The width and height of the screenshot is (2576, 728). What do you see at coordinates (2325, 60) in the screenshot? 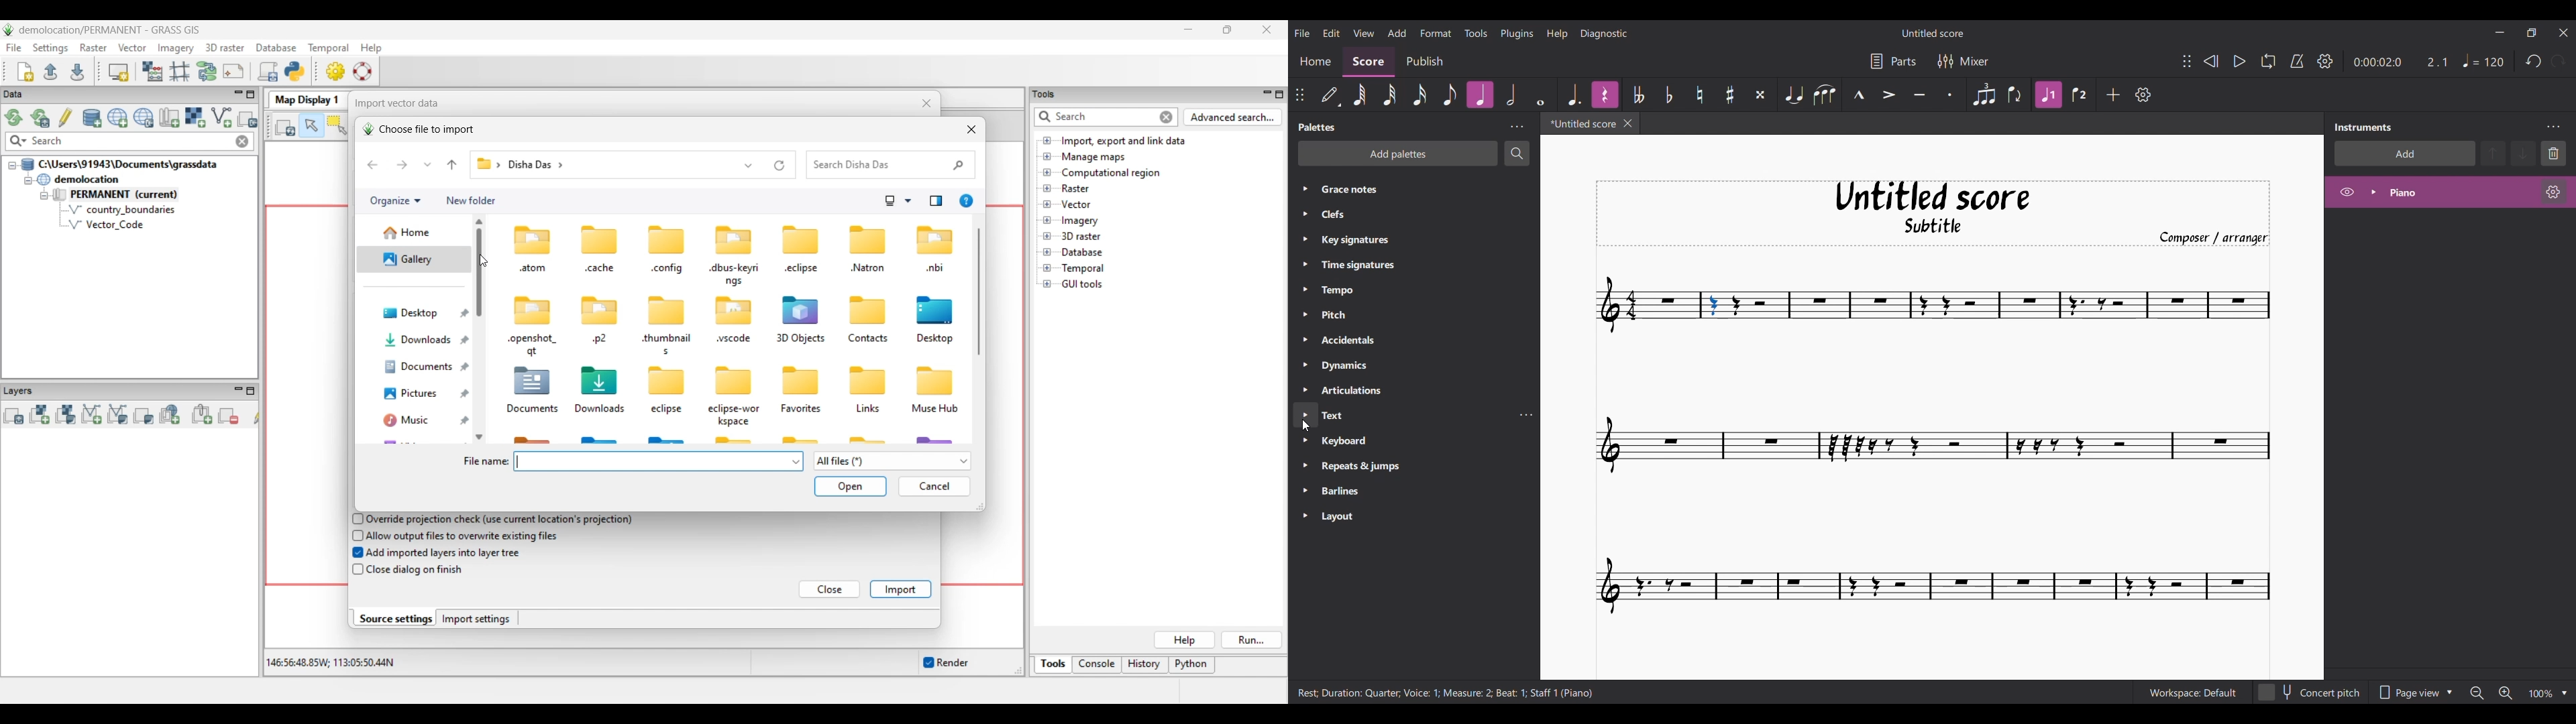
I see `Playback settings` at bounding box center [2325, 60].